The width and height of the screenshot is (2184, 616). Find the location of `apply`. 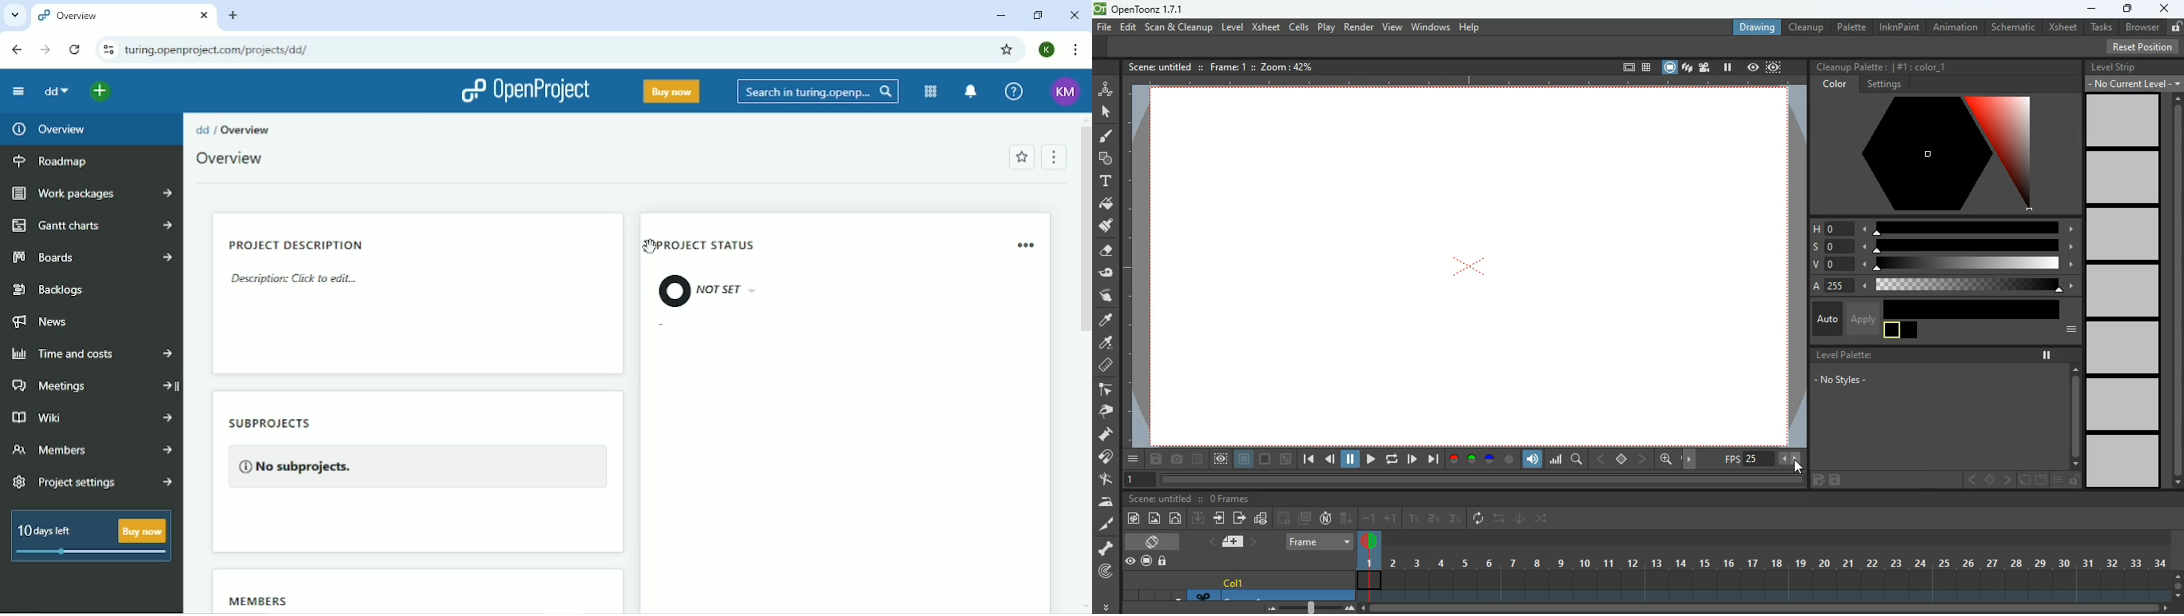

apply is located at coordinates (1863, 318).